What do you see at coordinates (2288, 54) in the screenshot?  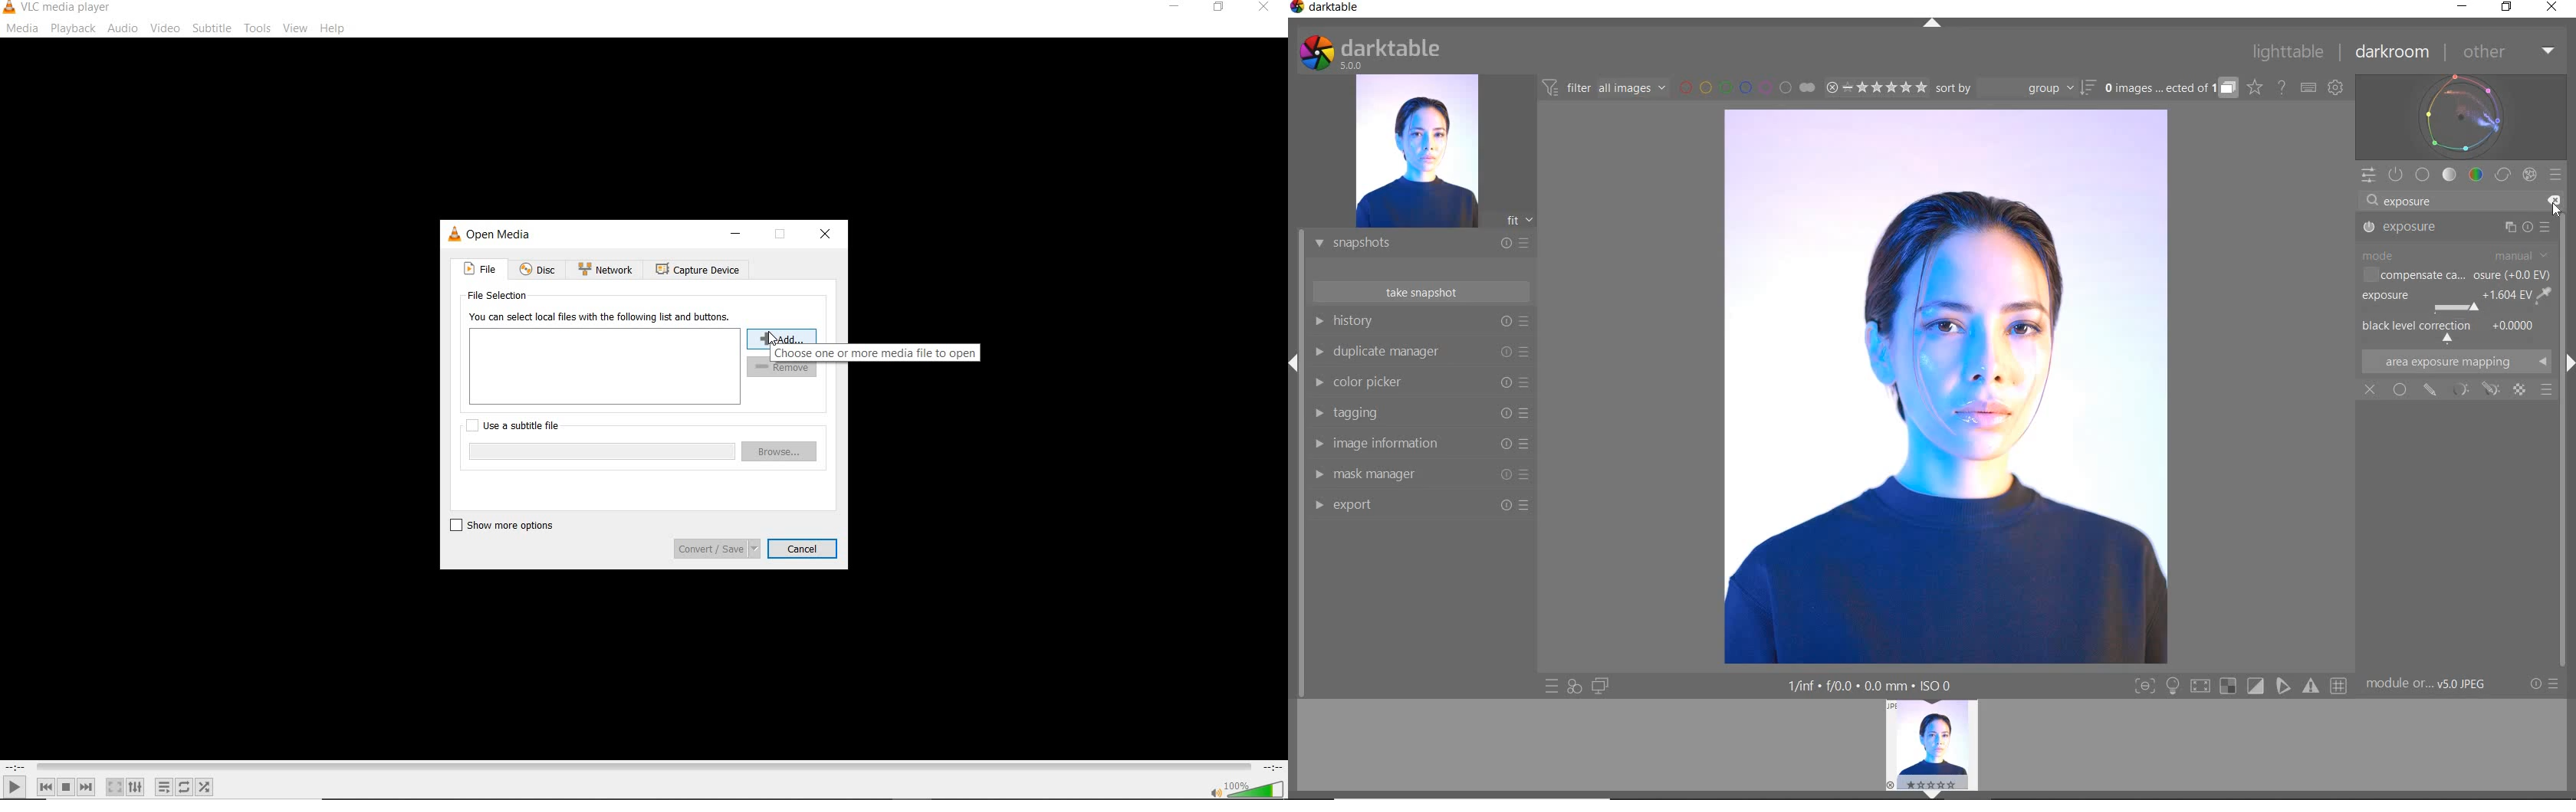 I see `LIGHTTABLE` at bounding box center [2288, 54].